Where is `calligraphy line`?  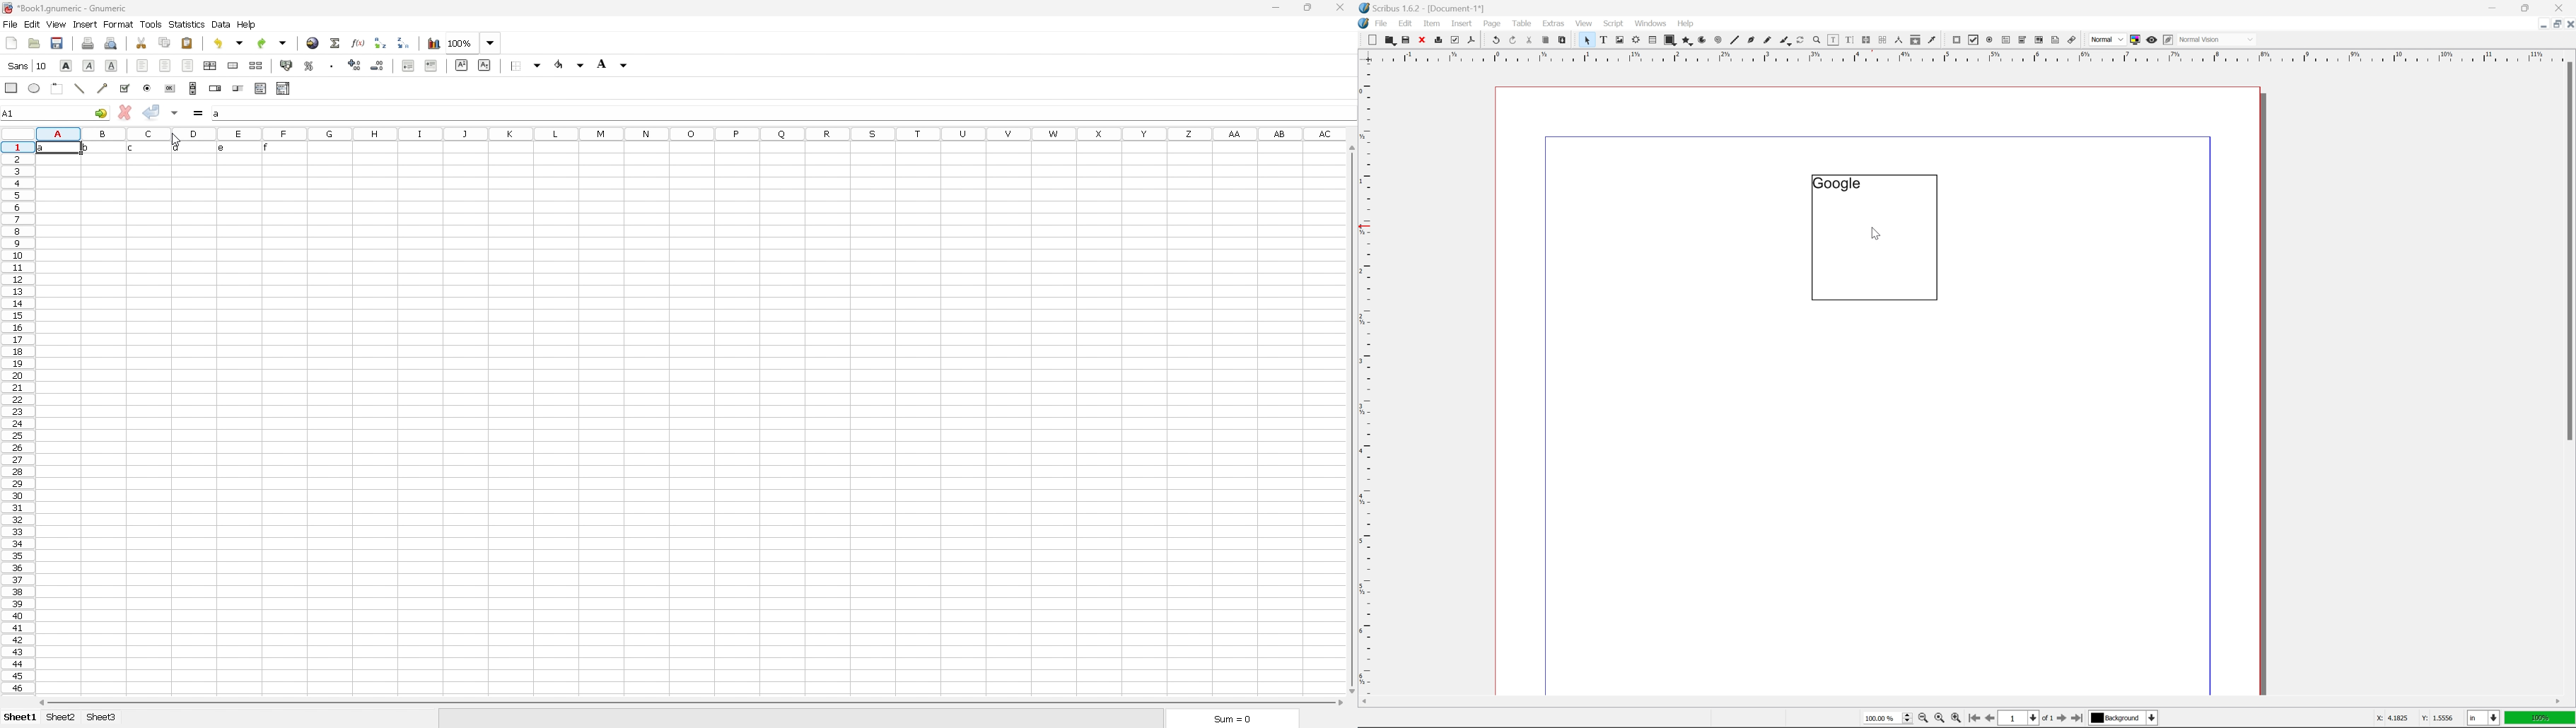 calligraphy line is located at coordinates (1785, 39).